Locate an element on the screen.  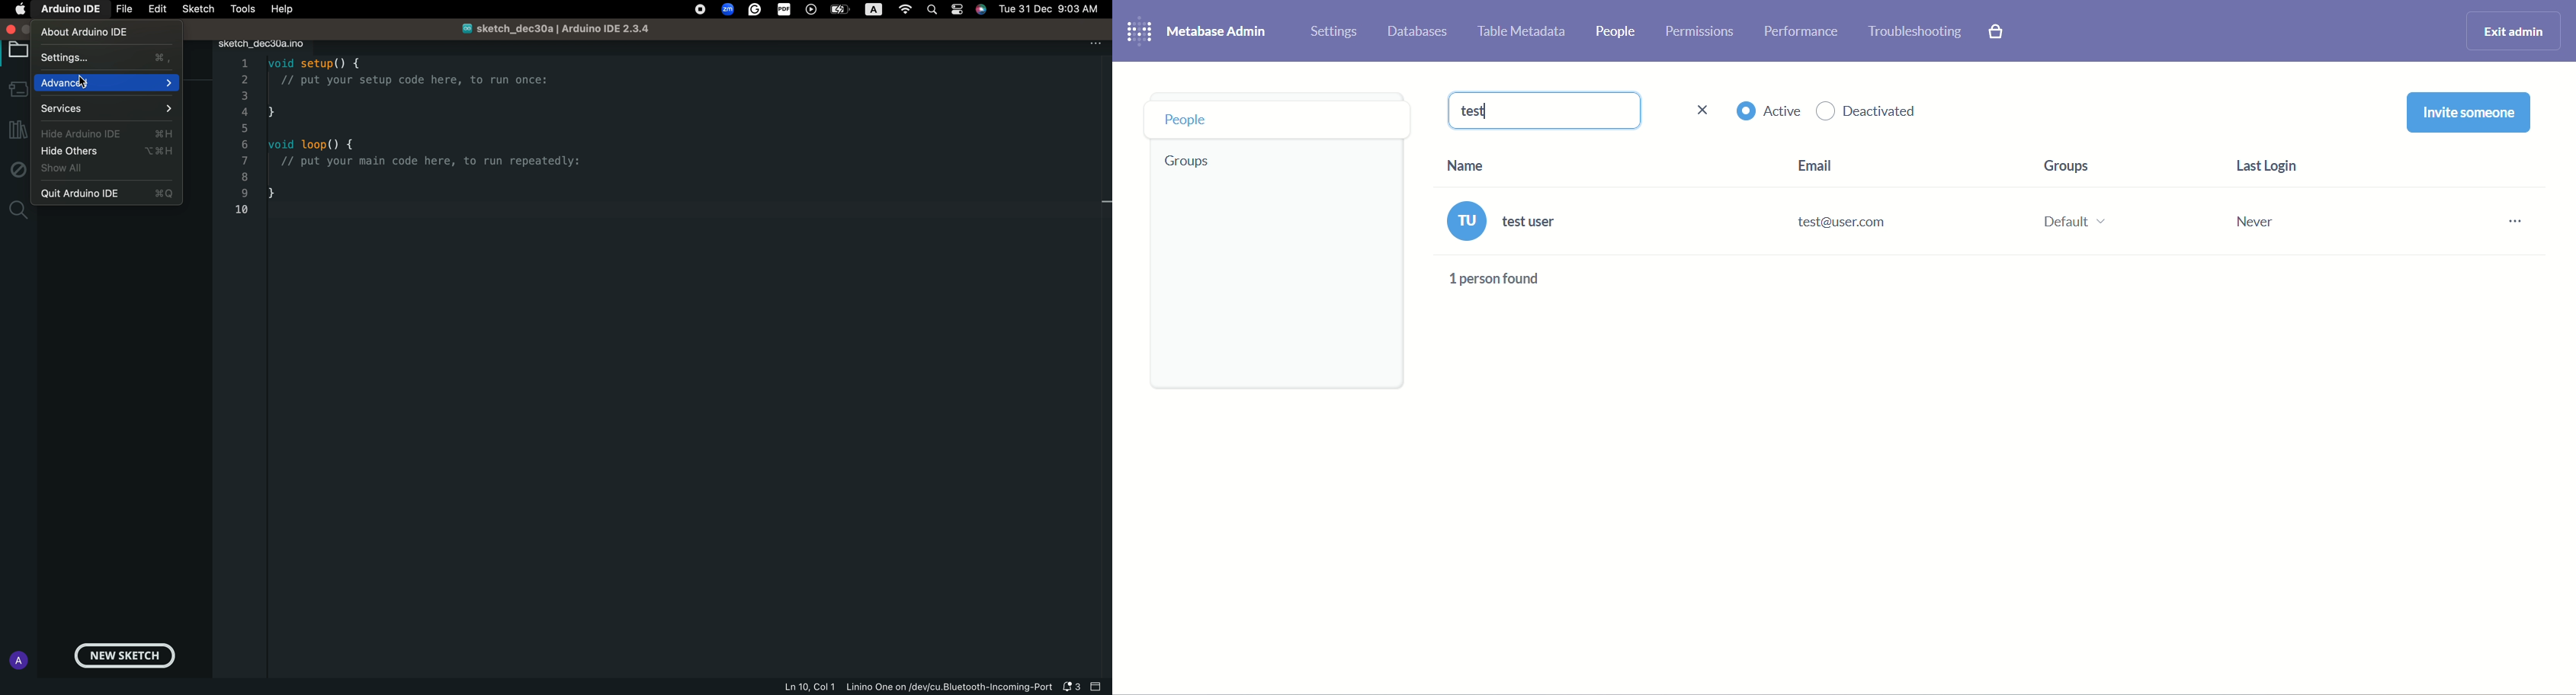
exit admin is located at coordinates (2510, 30).